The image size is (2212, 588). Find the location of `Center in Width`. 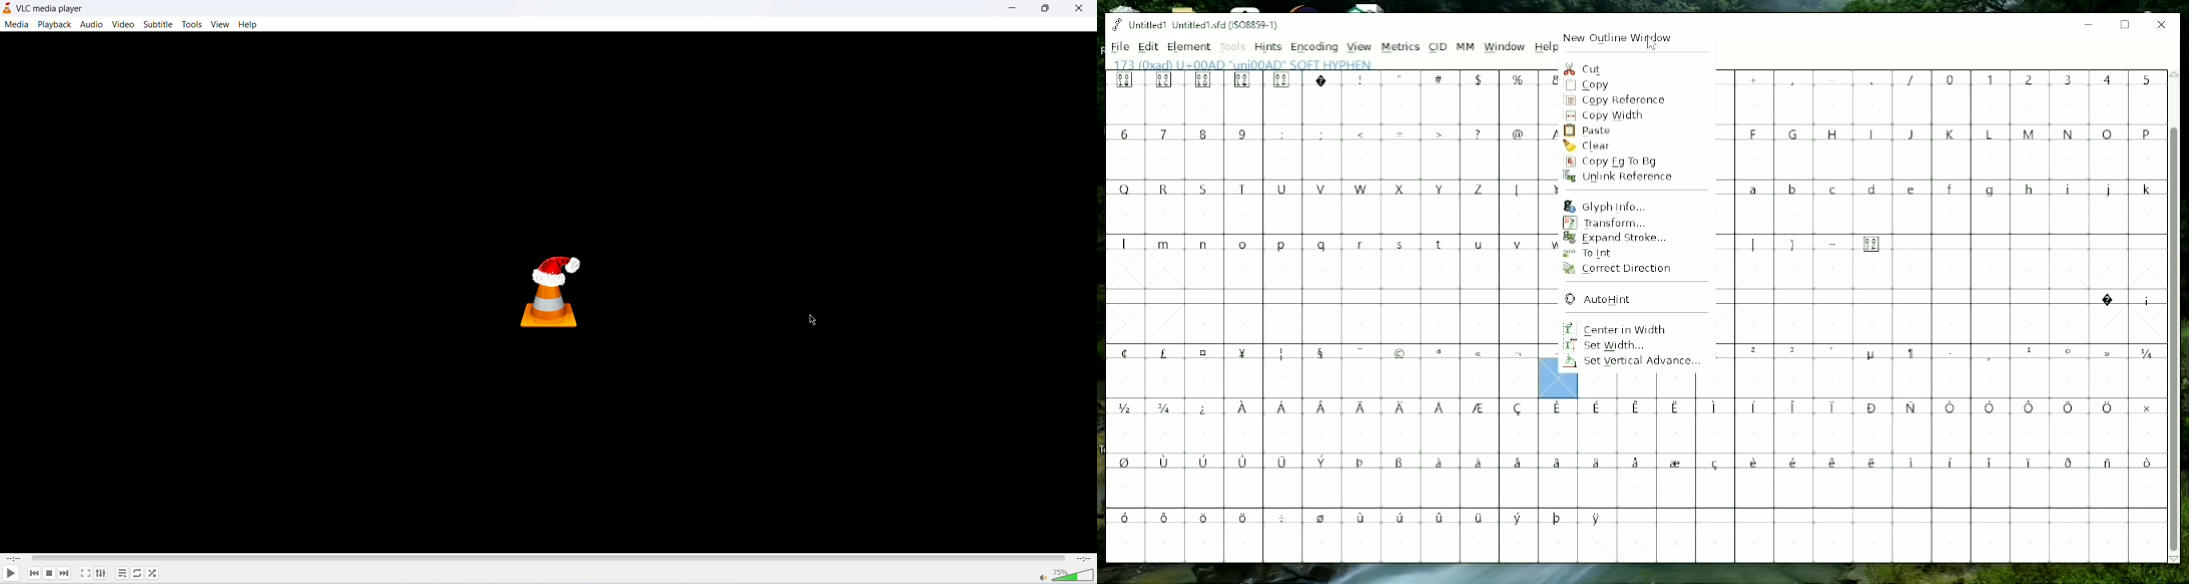

Center in Width is located at coordinates (1614, 327).